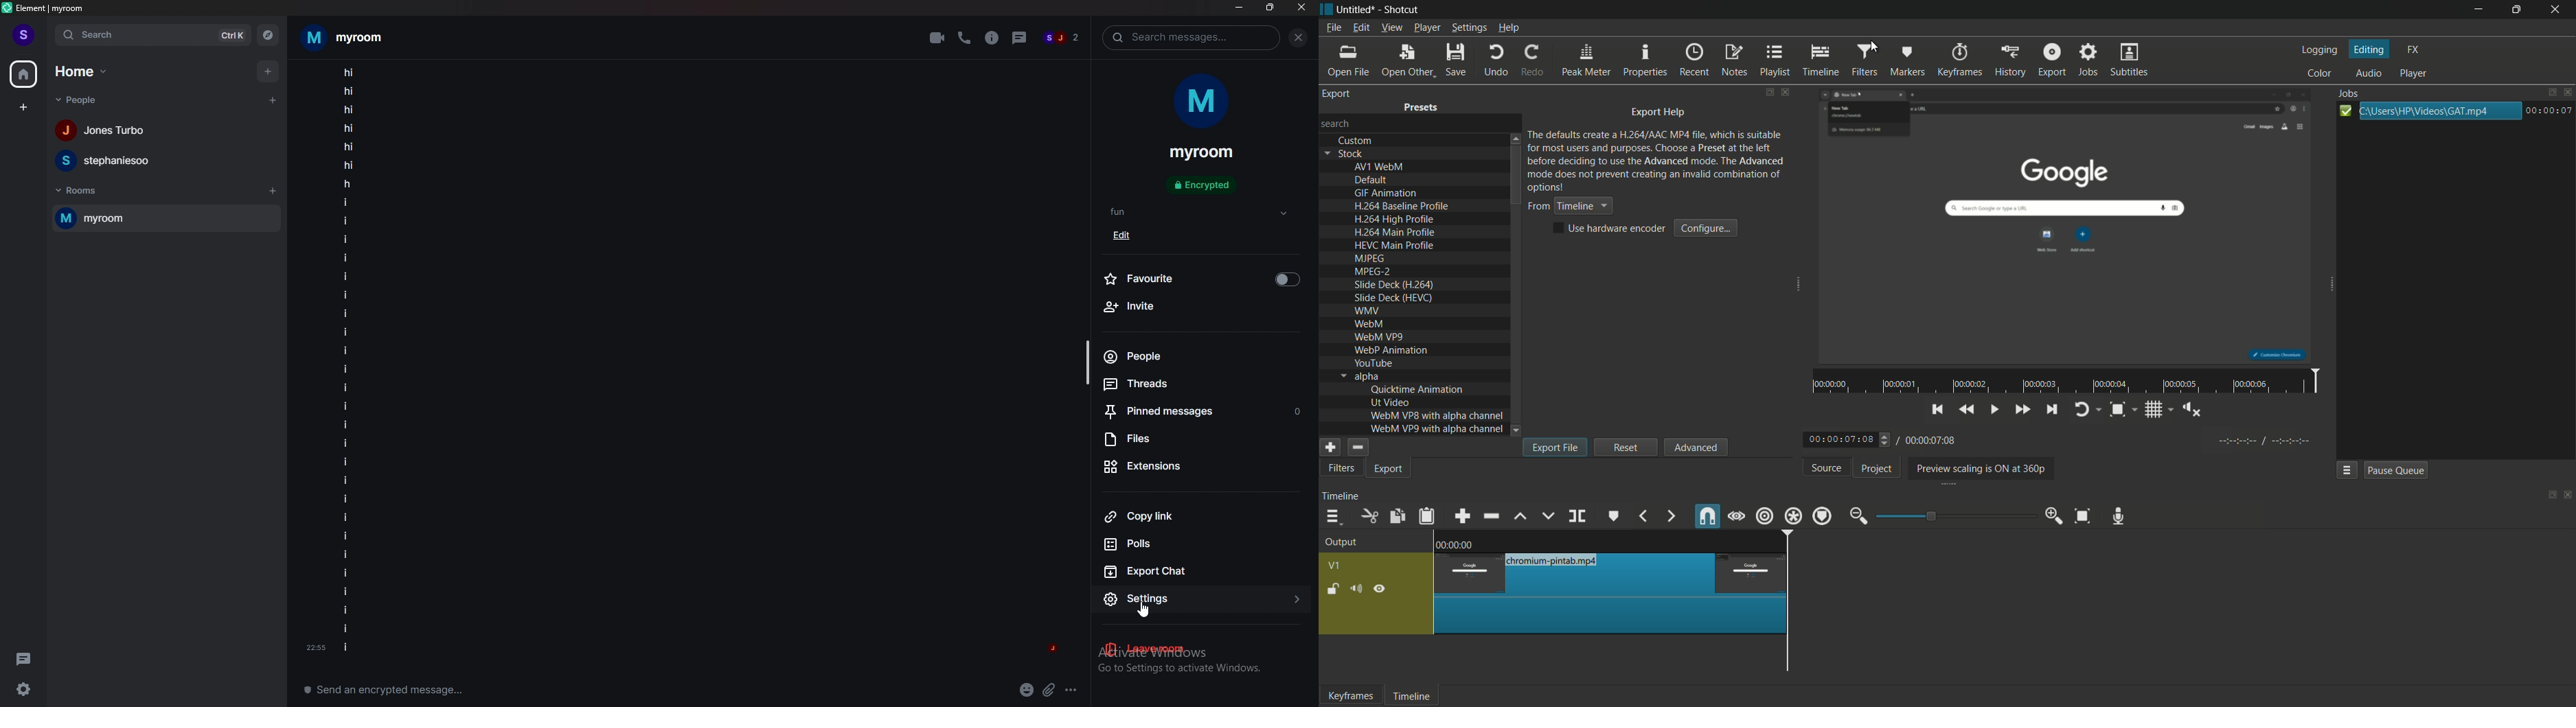  I want to click on search bar, so click(153, 34).